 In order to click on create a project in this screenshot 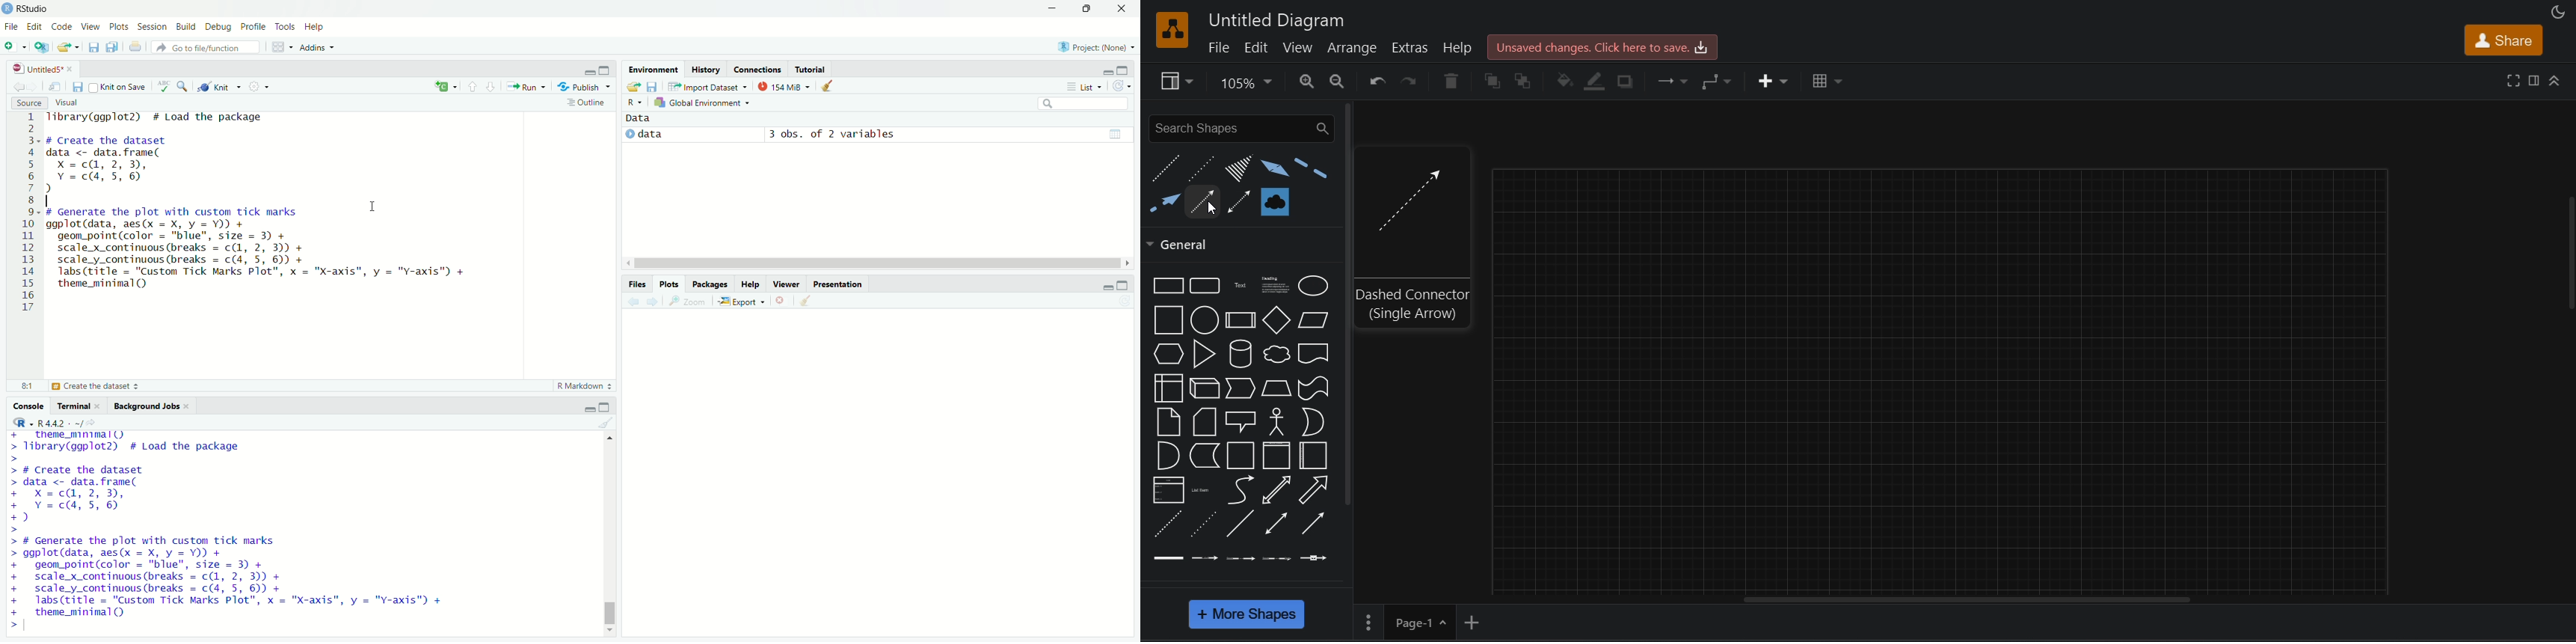, I will do `click(42, 47)`.